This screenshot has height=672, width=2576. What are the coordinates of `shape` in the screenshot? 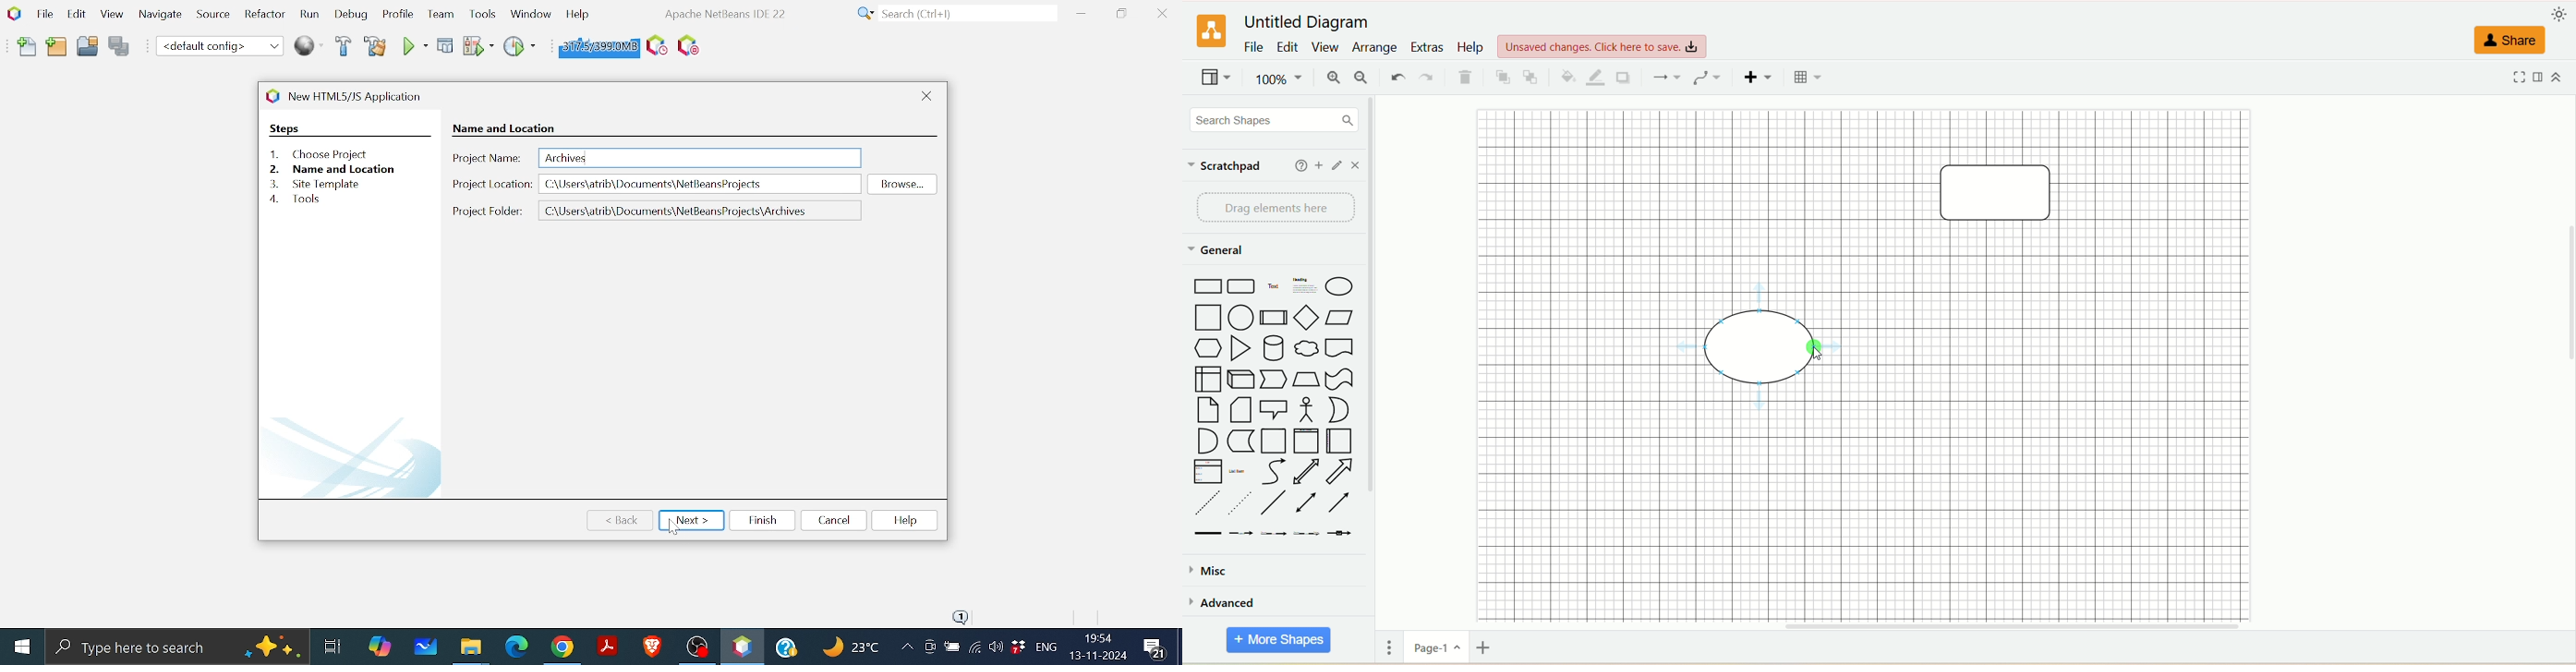 It's located at (2002, 195).